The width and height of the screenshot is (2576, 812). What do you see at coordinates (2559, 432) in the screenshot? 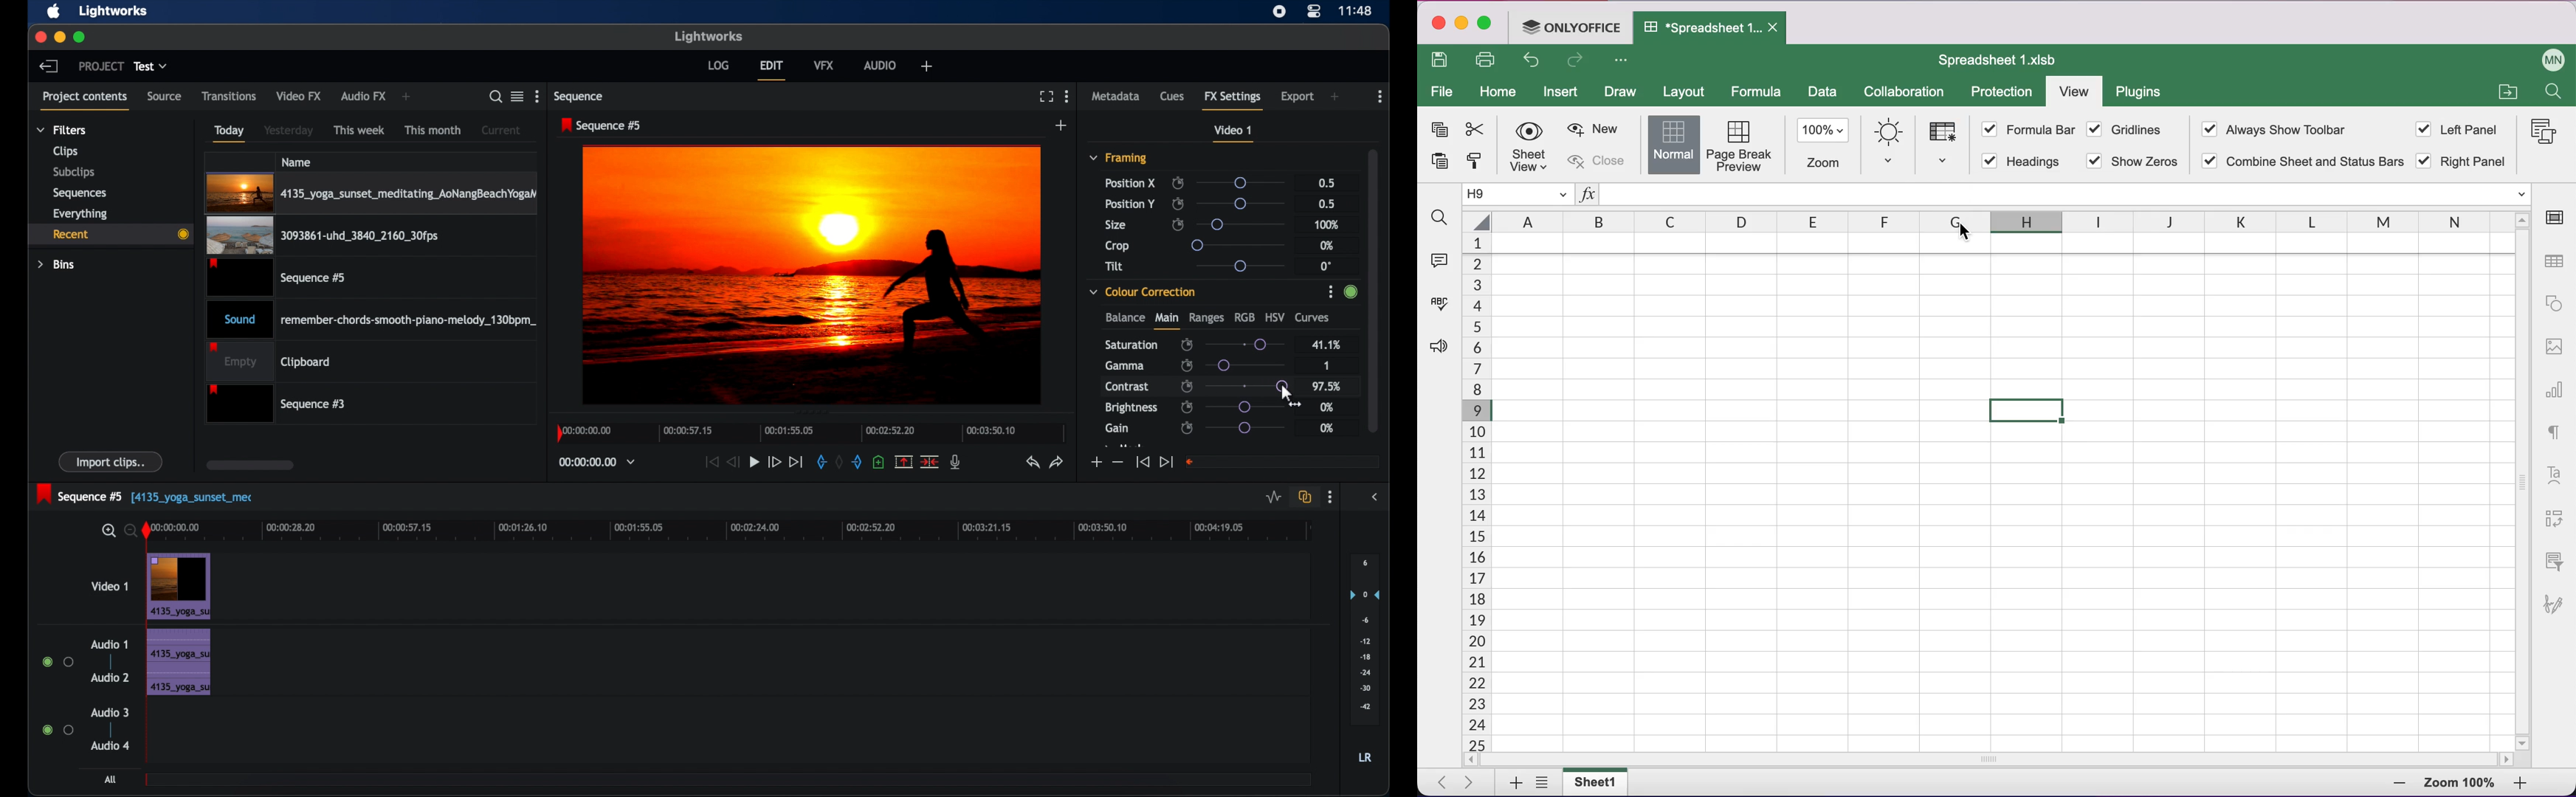
I see `text` at bounding box center [2559, 432].